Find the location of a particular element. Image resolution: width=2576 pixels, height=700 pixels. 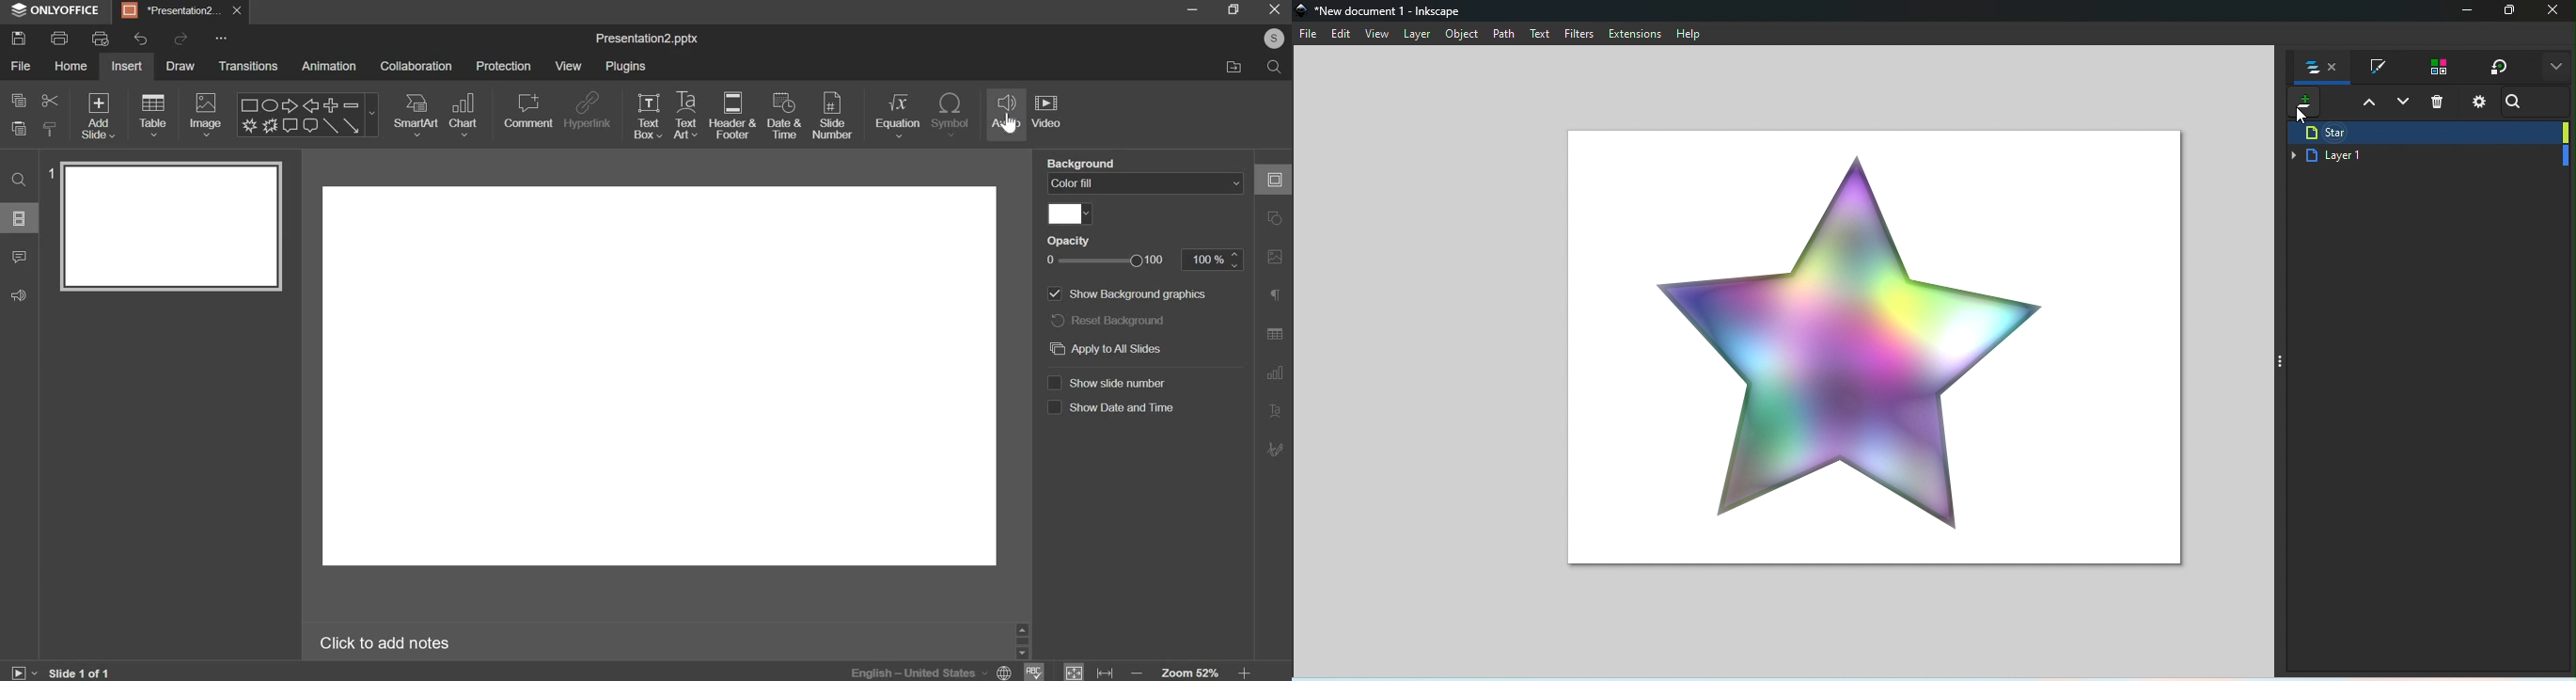

show date and time is located at coordinates (1114, 409).